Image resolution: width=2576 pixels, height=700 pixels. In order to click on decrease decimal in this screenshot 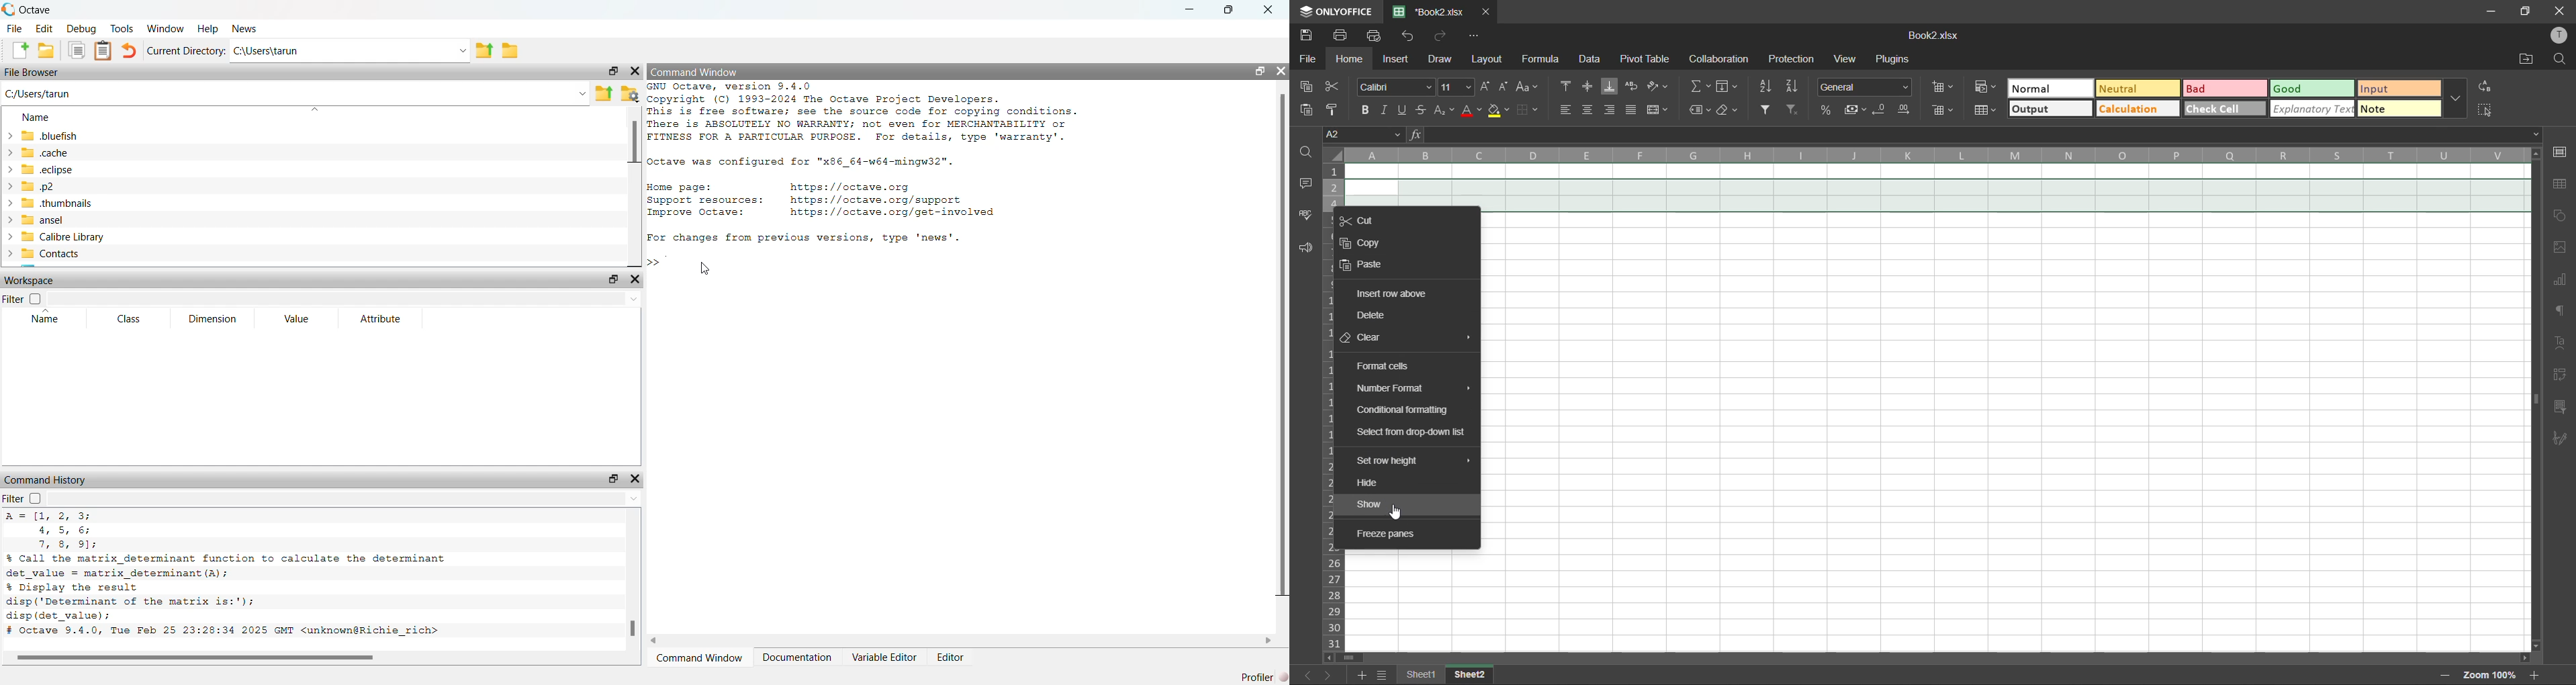, I will do `click(1883, 111)`.